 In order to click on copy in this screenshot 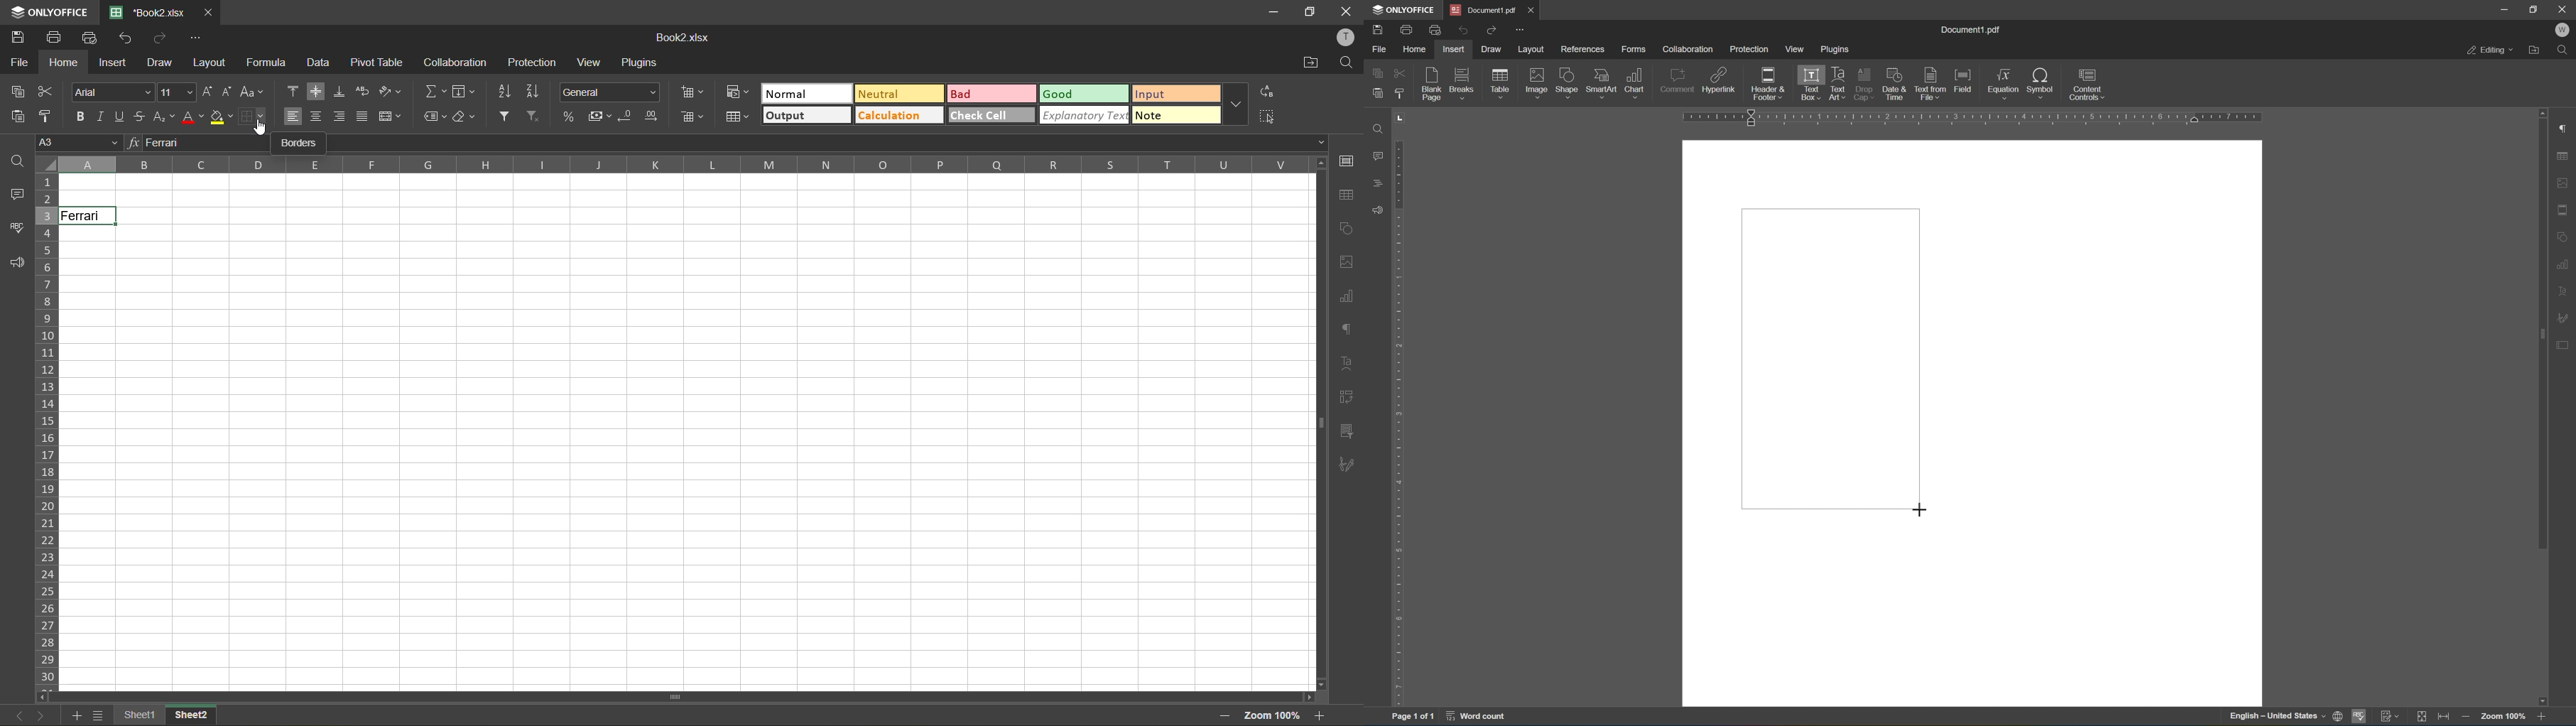, I will do `click(19, 91)`.